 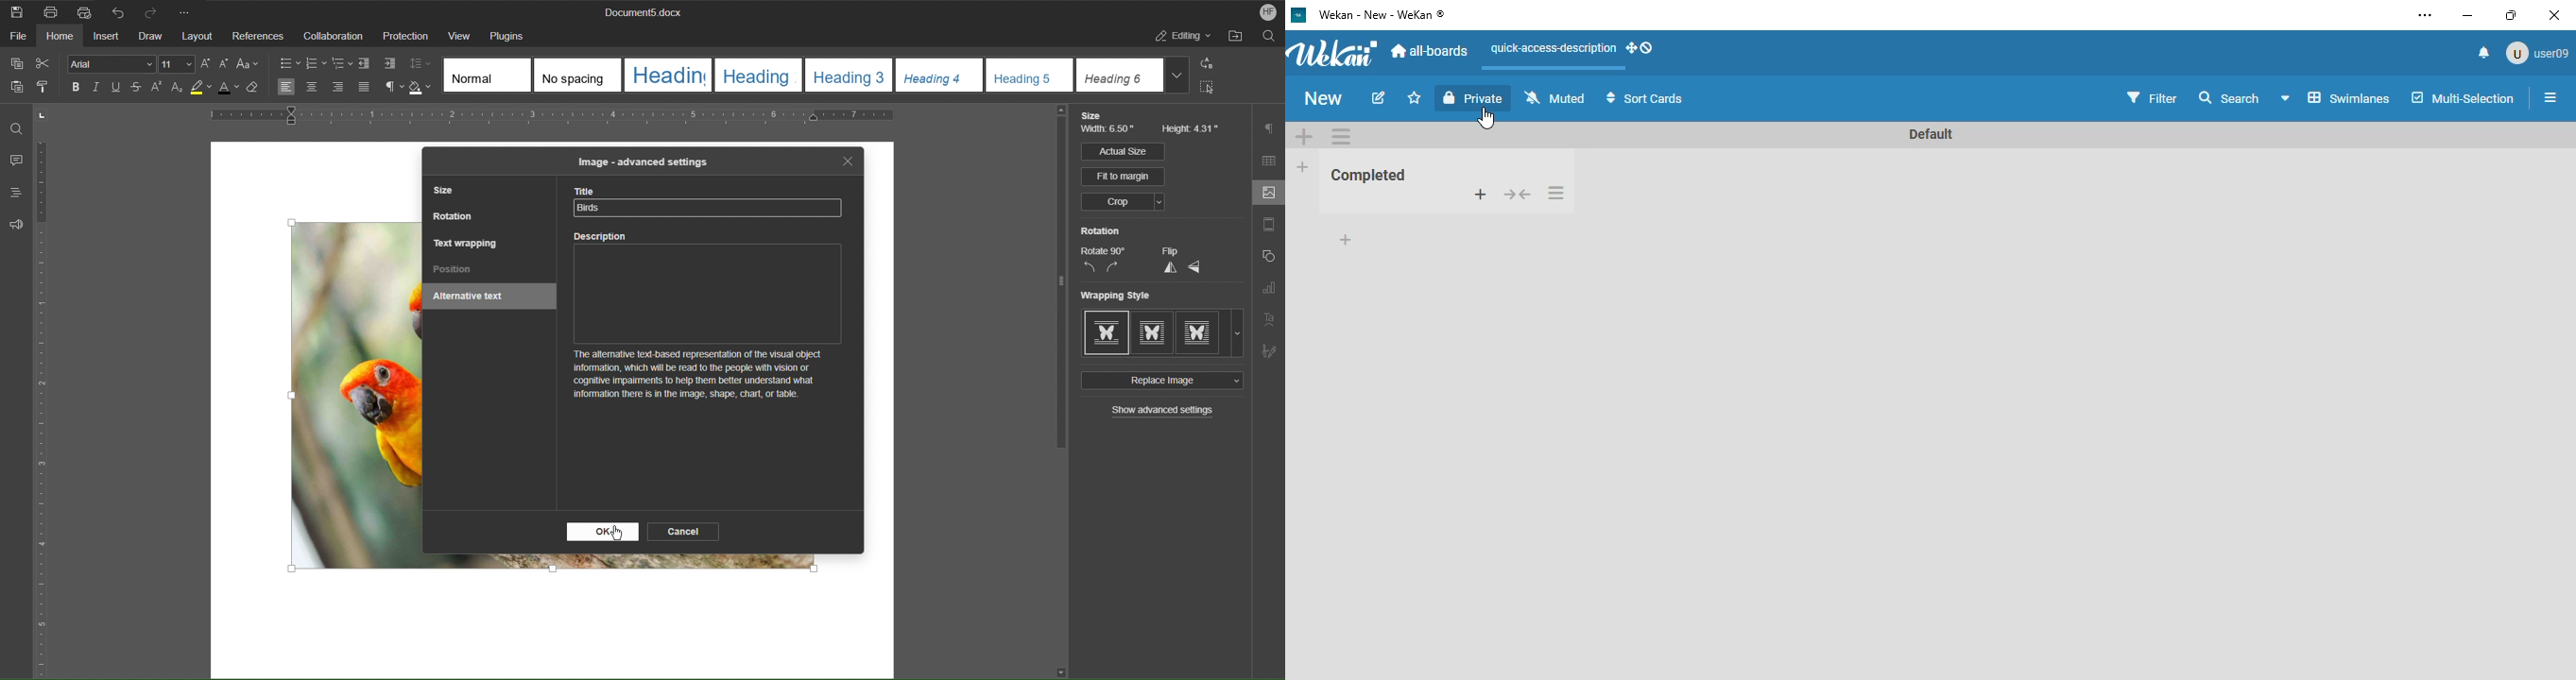 What do you see at coordinates (1269, 227) in the screenshot?
I see `Header/Footer` at bounding box center [1269, 227].